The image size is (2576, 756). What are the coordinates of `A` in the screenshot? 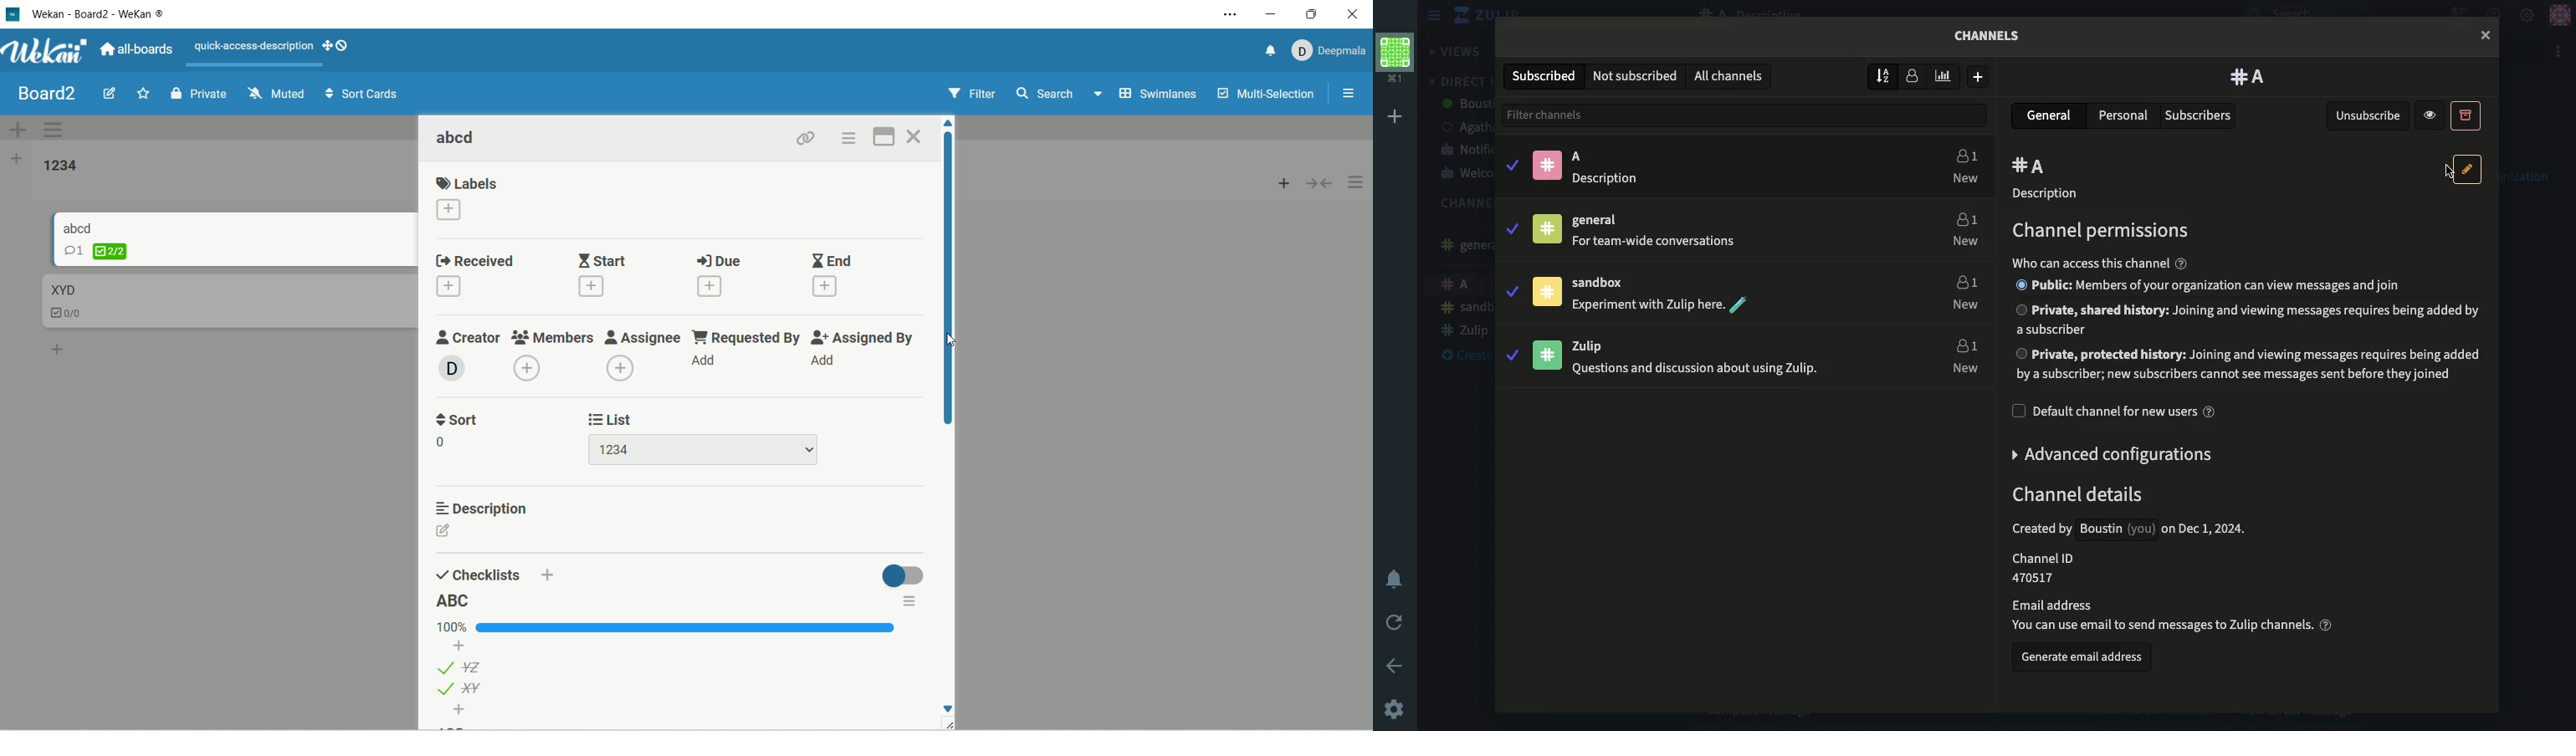 It's located at (1461, 286).